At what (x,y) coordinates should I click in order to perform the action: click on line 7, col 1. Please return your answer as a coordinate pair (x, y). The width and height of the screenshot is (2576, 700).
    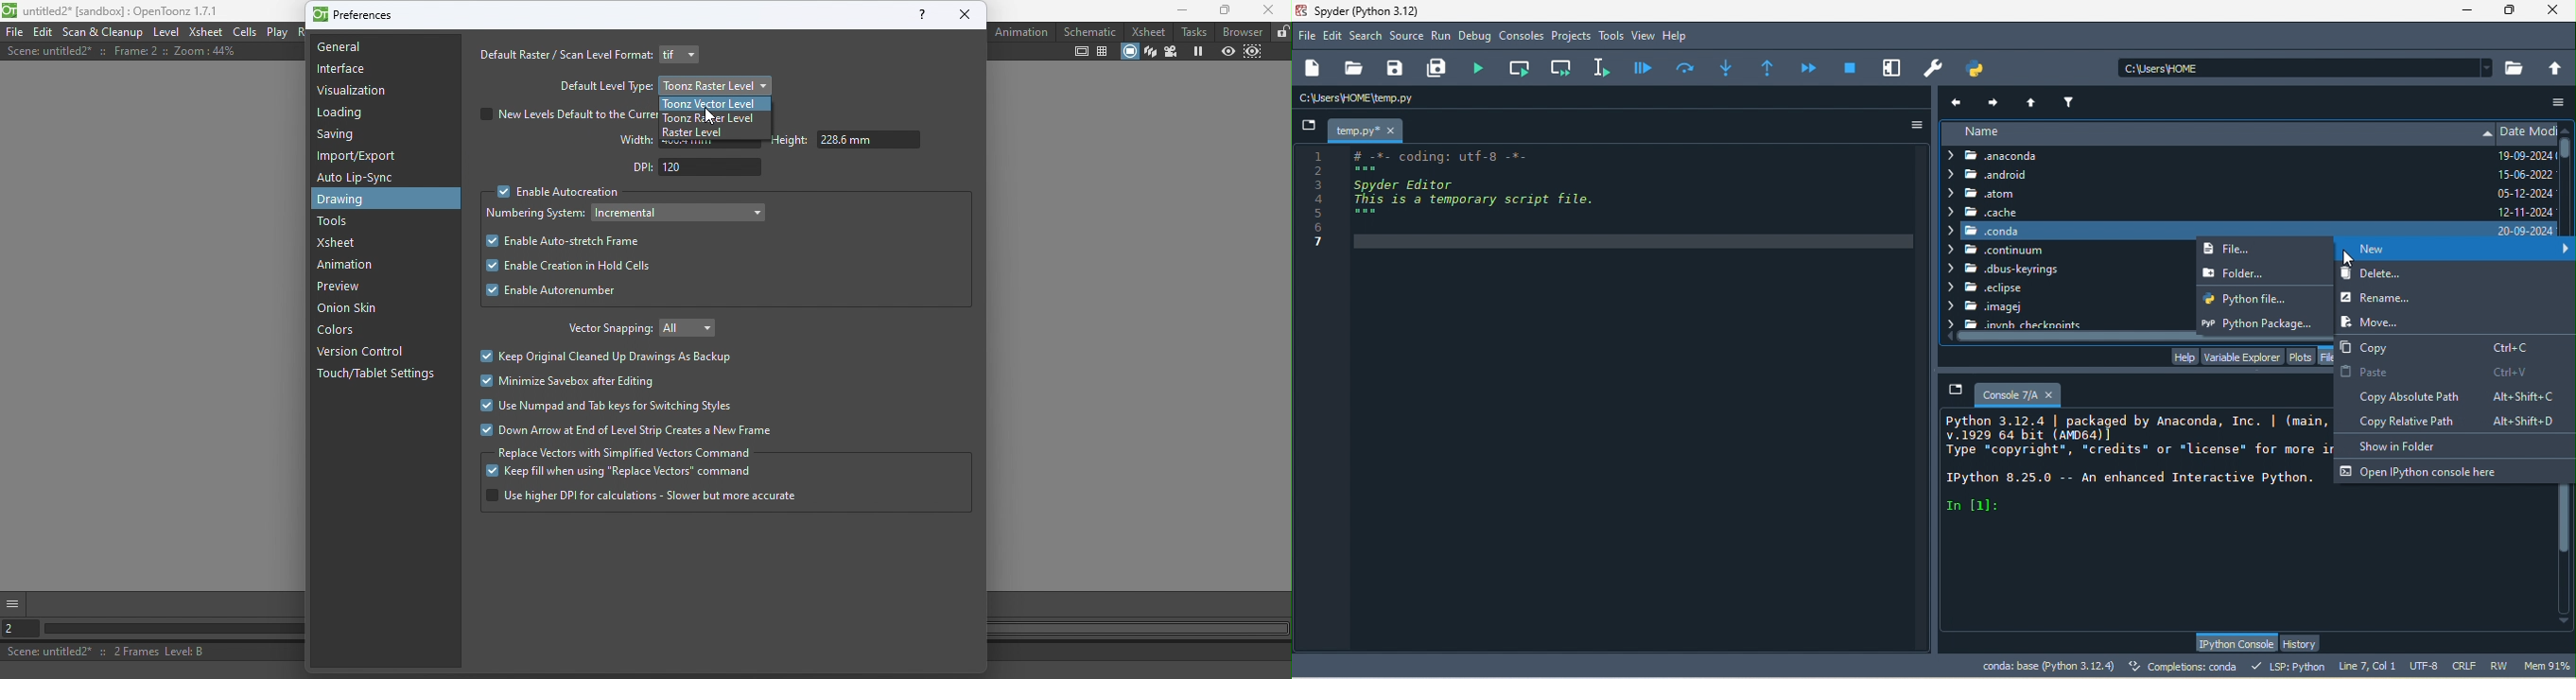
    Looking at the image, I should click on (2368, 665).